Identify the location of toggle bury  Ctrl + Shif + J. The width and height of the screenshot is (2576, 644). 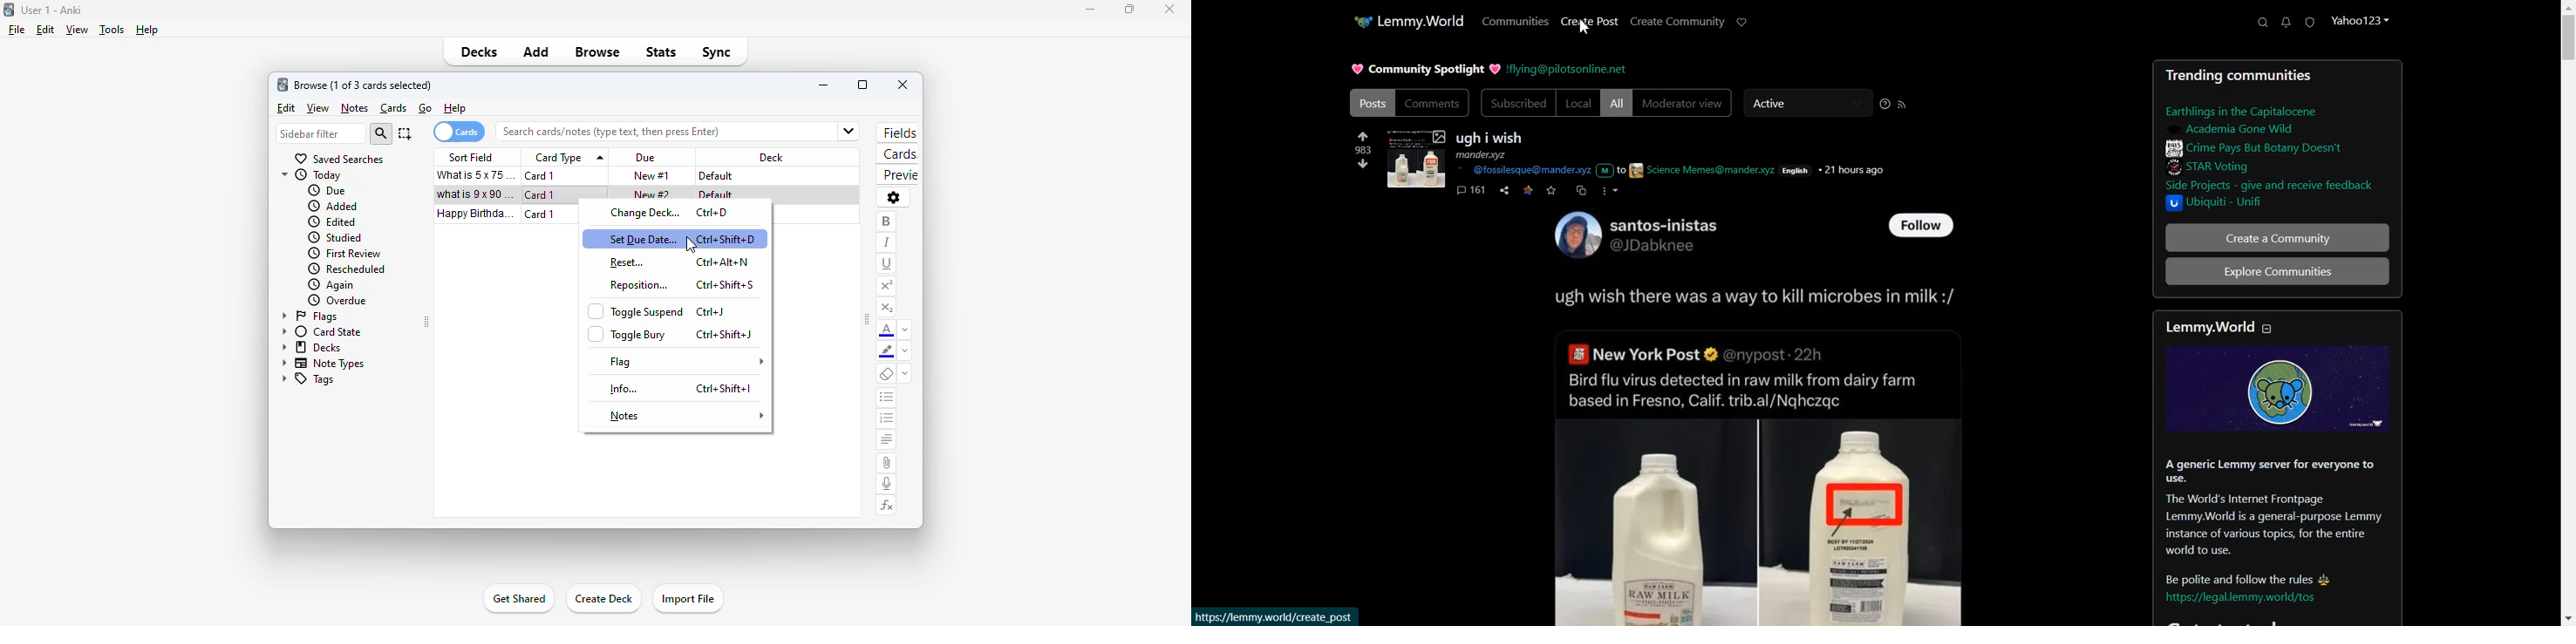
(676, 334).